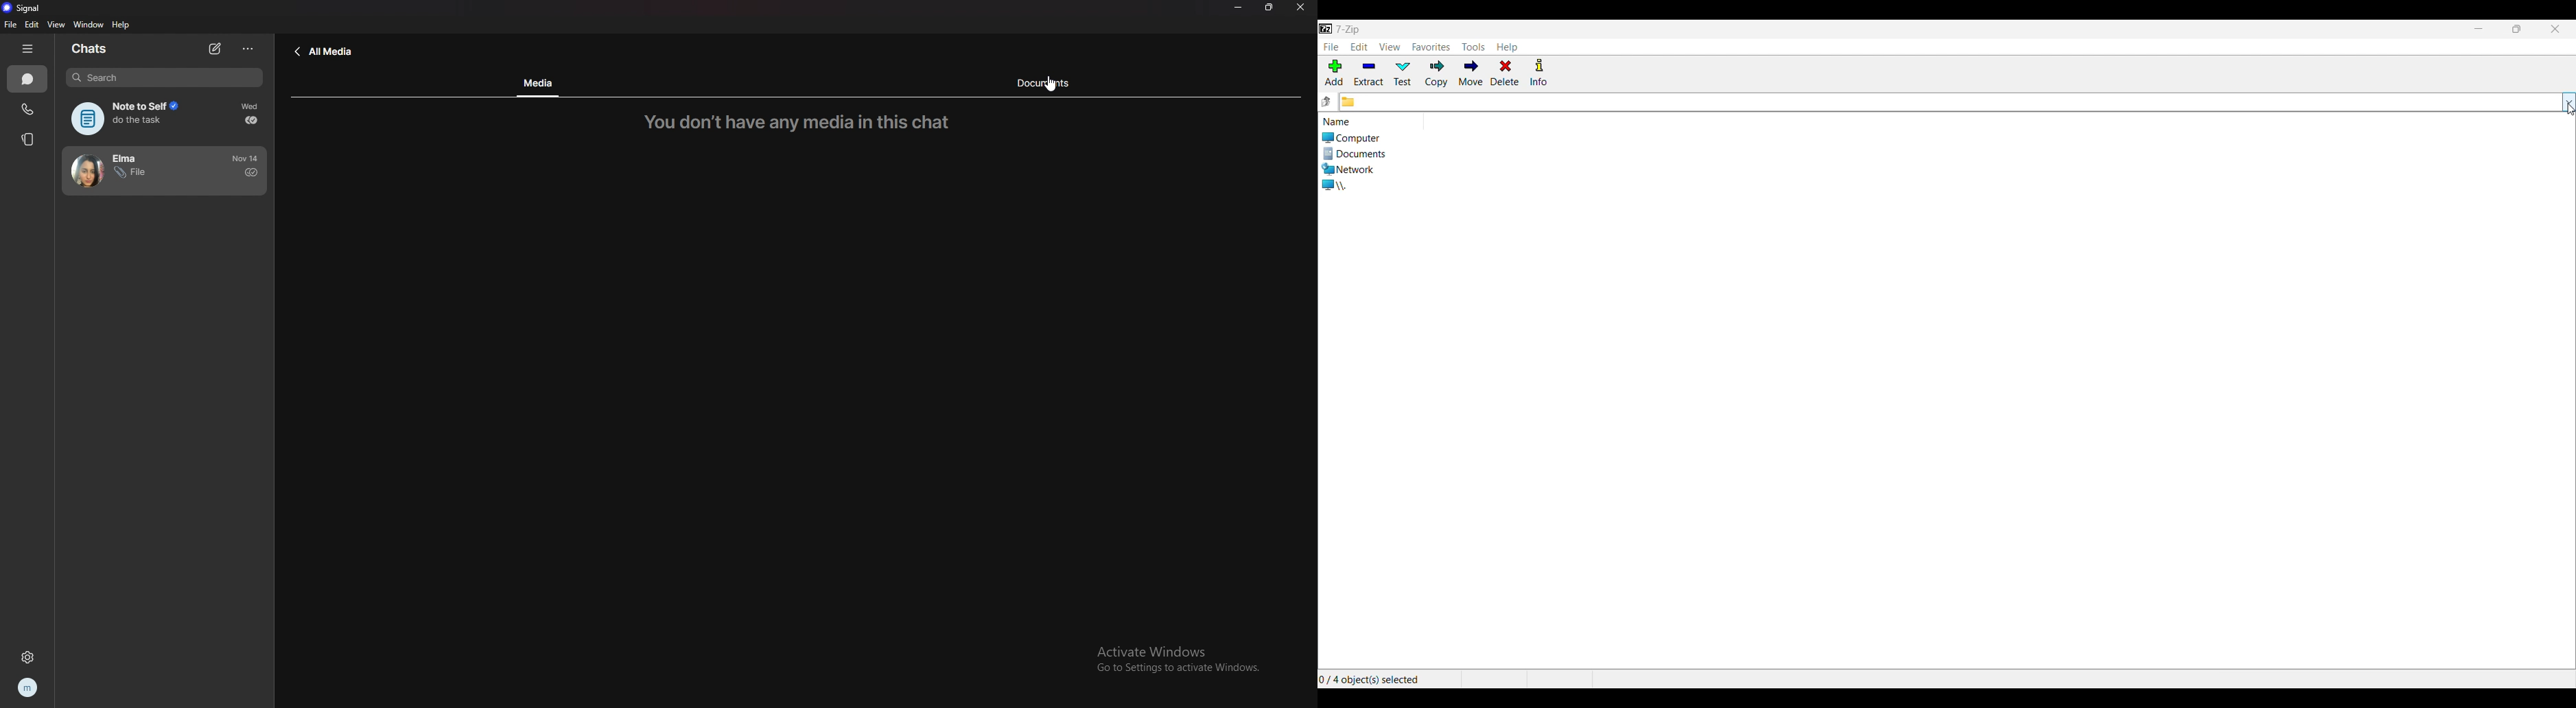 The image size is (2576, 728). I want to click on options, so click(249, 49).